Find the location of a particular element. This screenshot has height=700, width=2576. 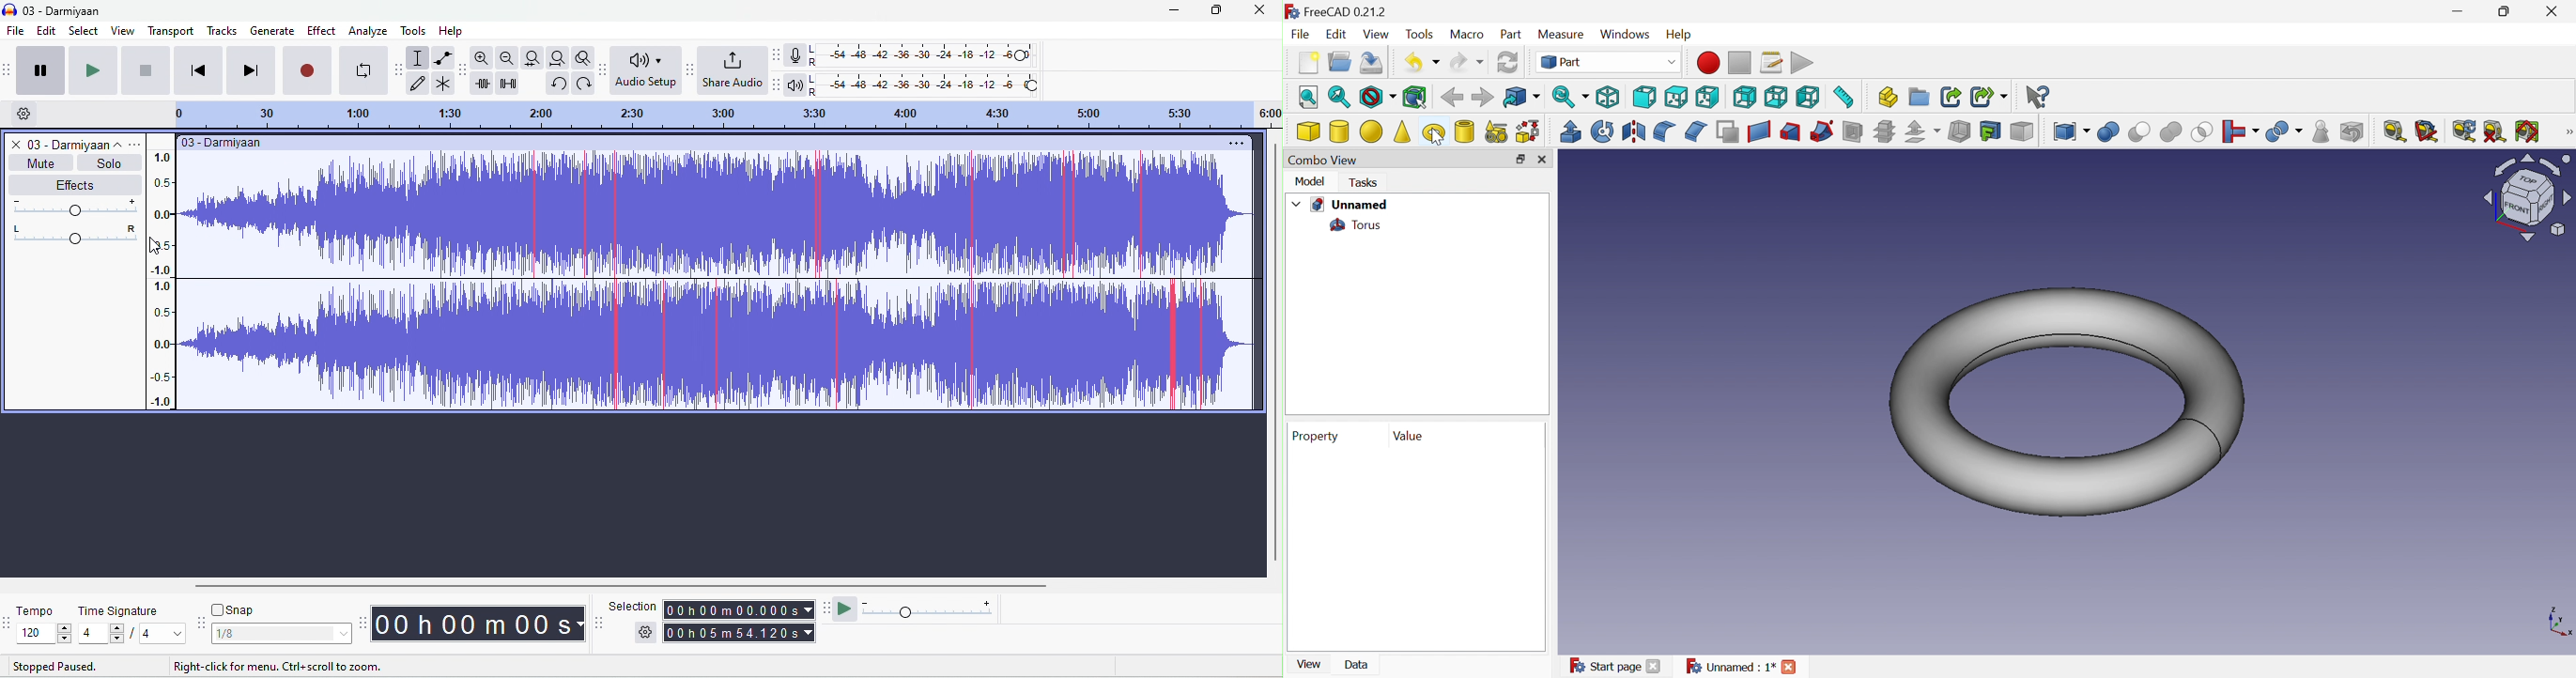

redo is located at coordinates (557, 84).